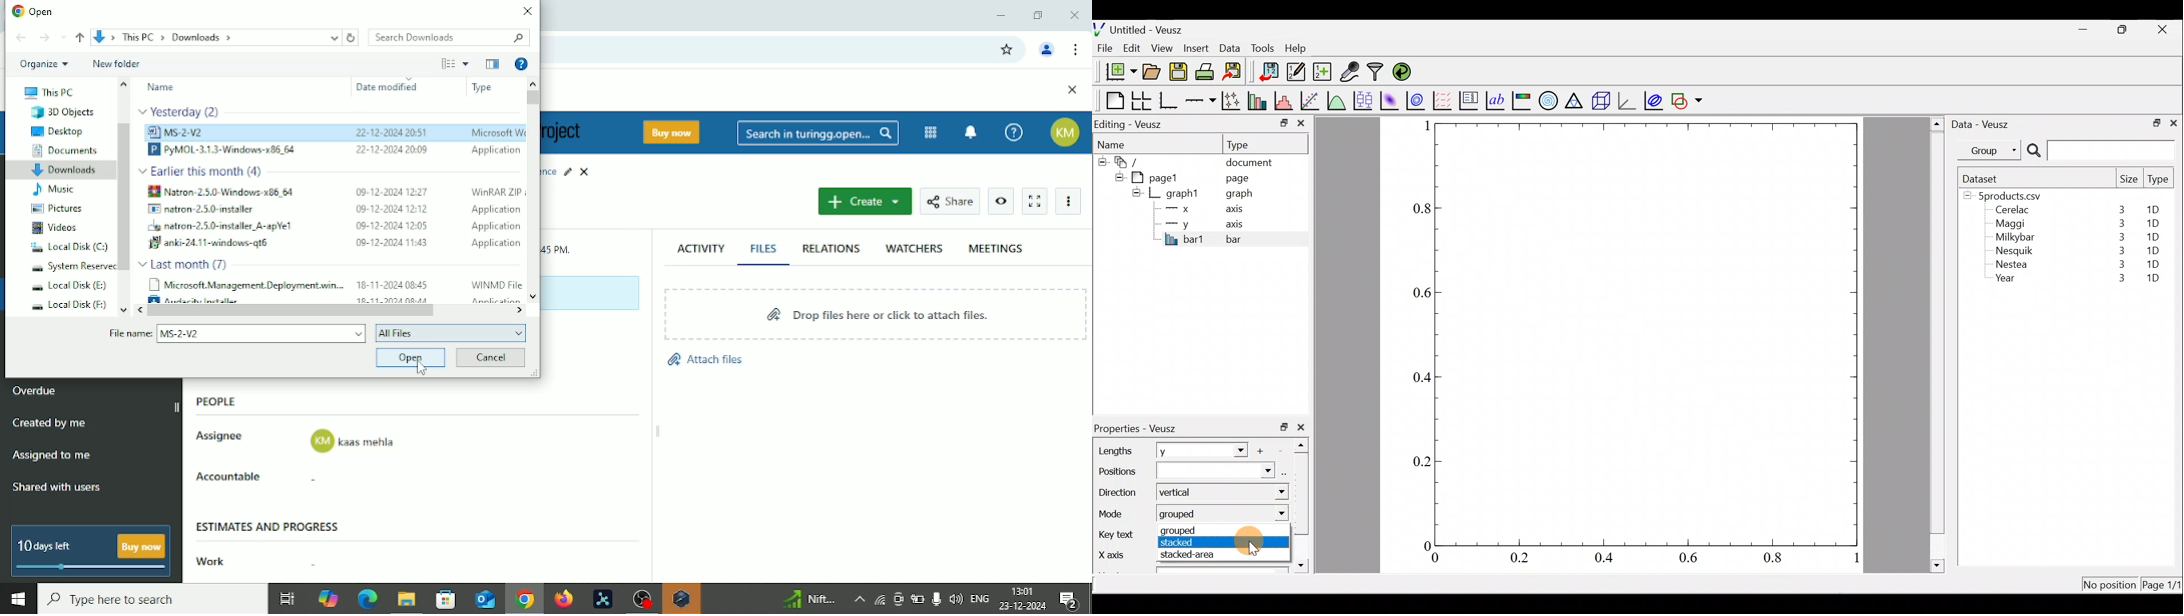  What do you see at coordinates (522, 63) in the screenshot?
I see `Help` at bounding box center [522, 63].